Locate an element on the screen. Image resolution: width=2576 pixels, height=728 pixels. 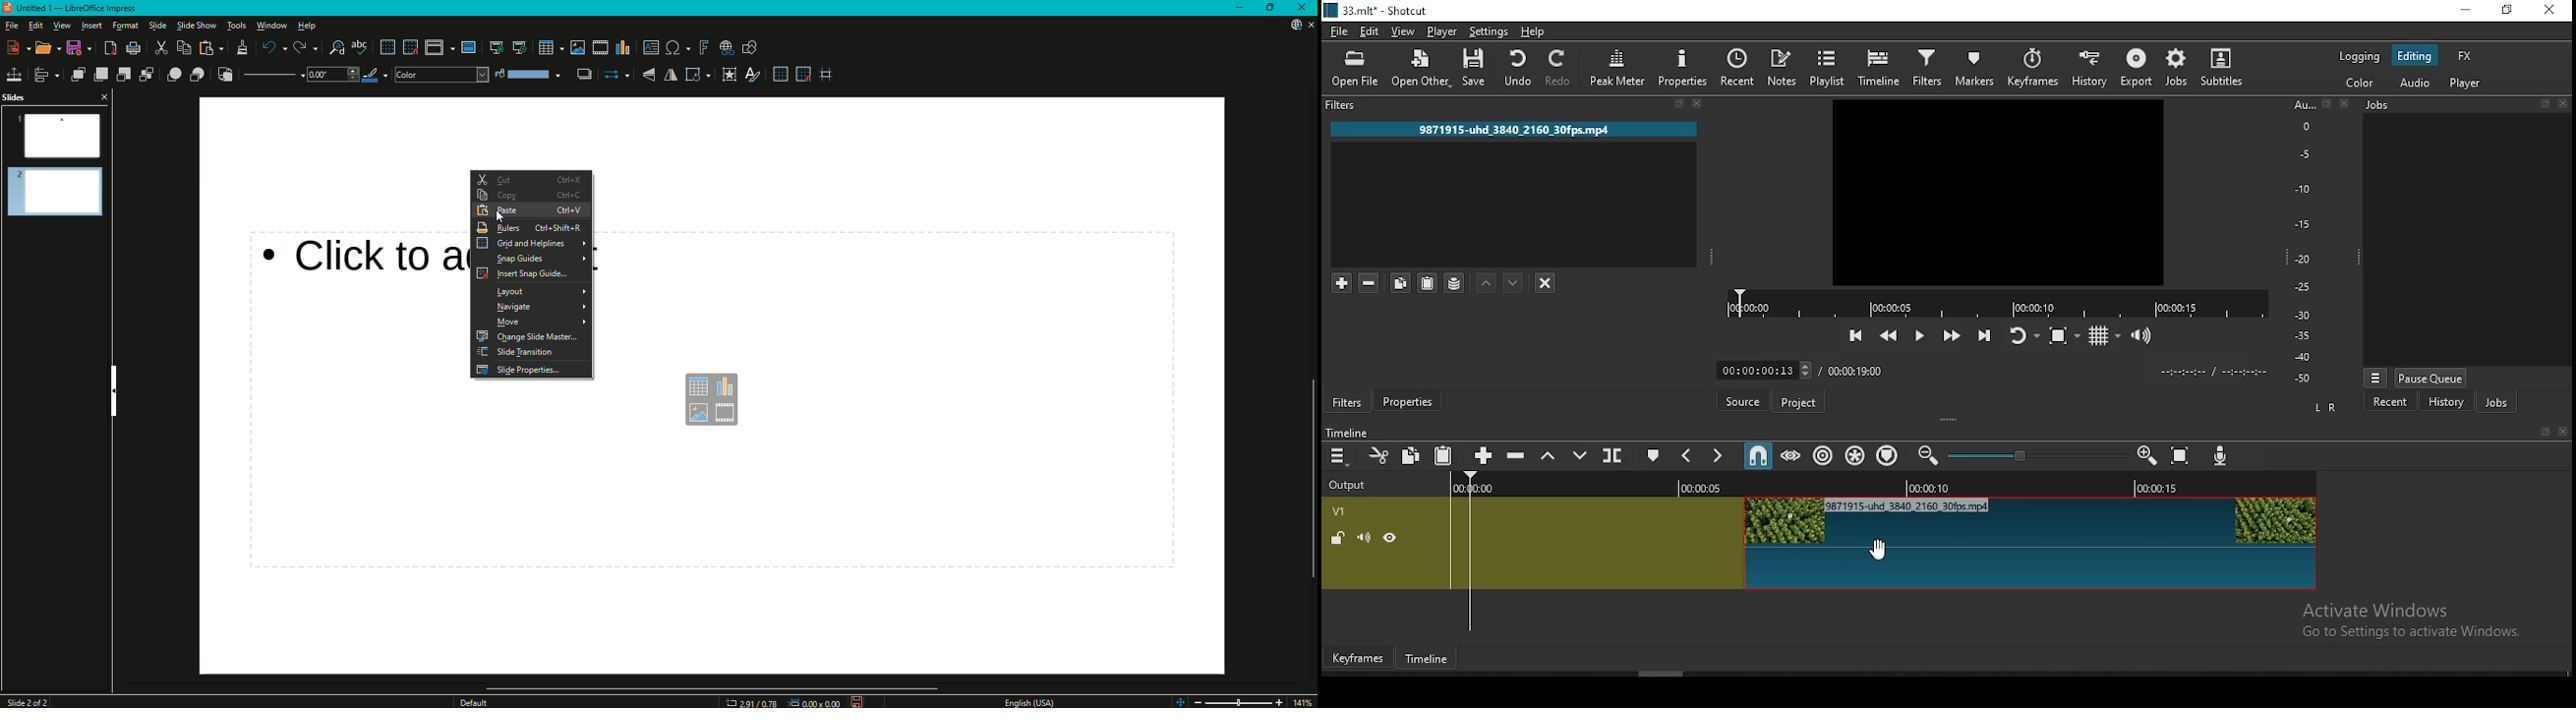
Zoom Out is located at coordinates (1204, 700).